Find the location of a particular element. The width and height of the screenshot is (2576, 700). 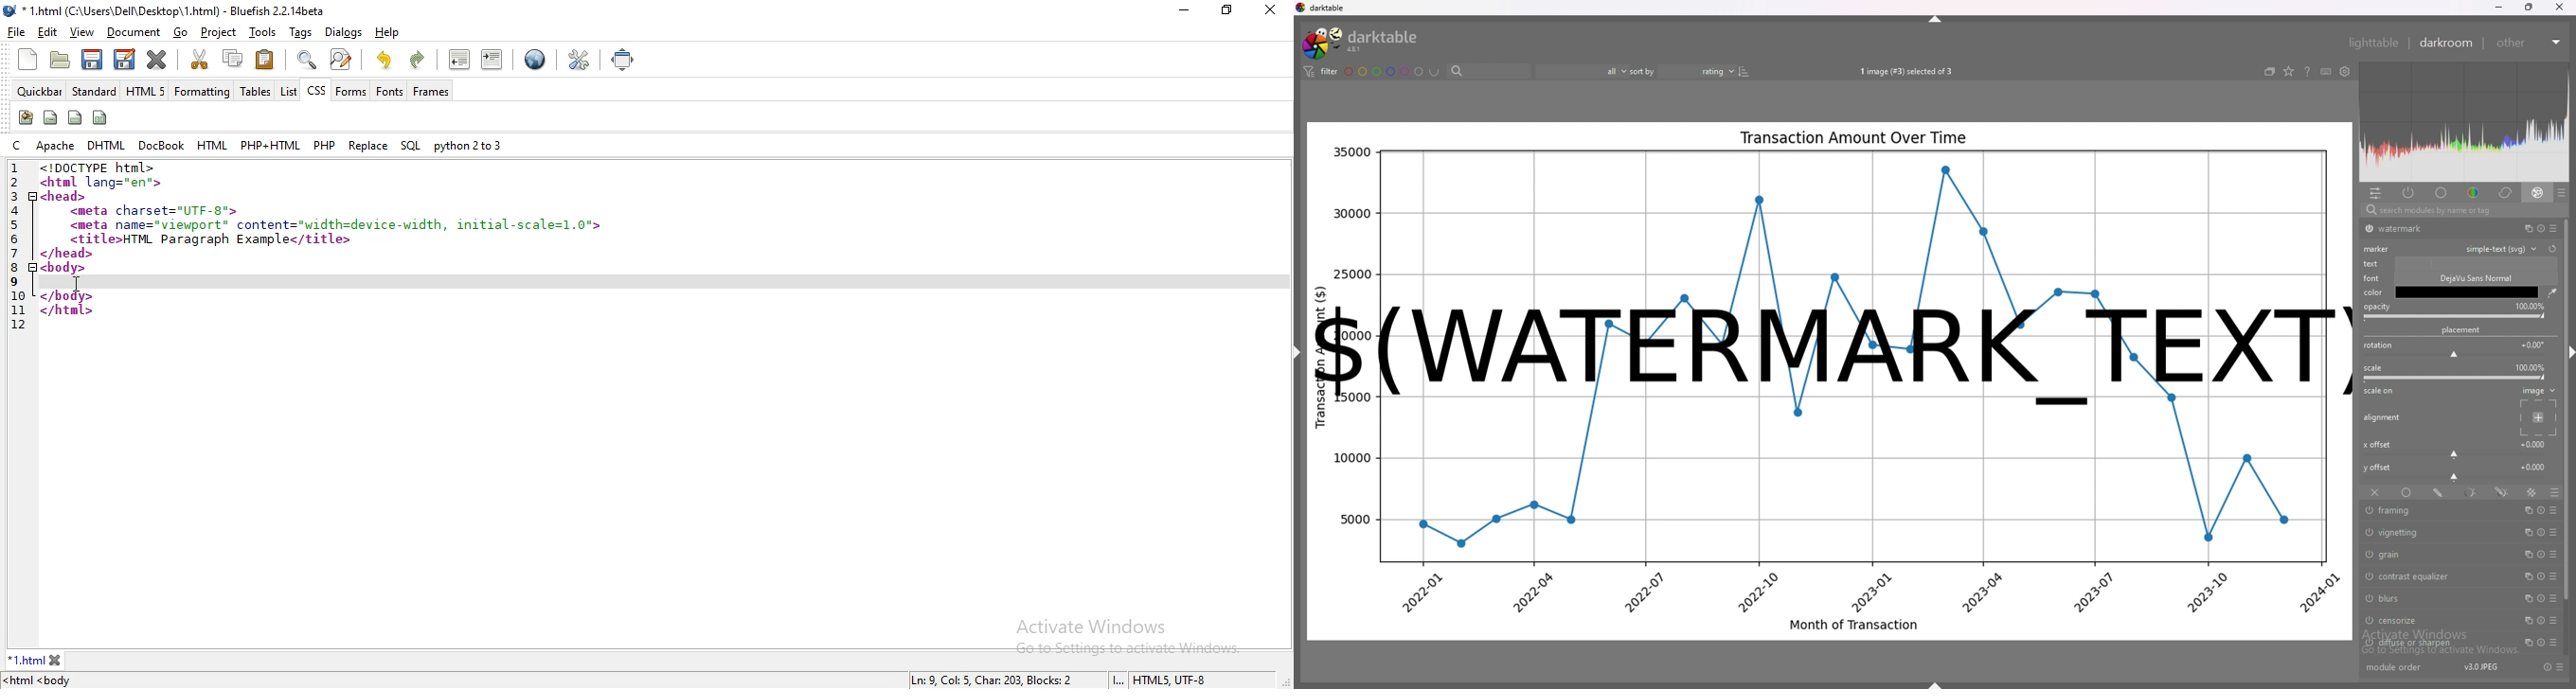

<html <body is located at coordinates (40, 680).